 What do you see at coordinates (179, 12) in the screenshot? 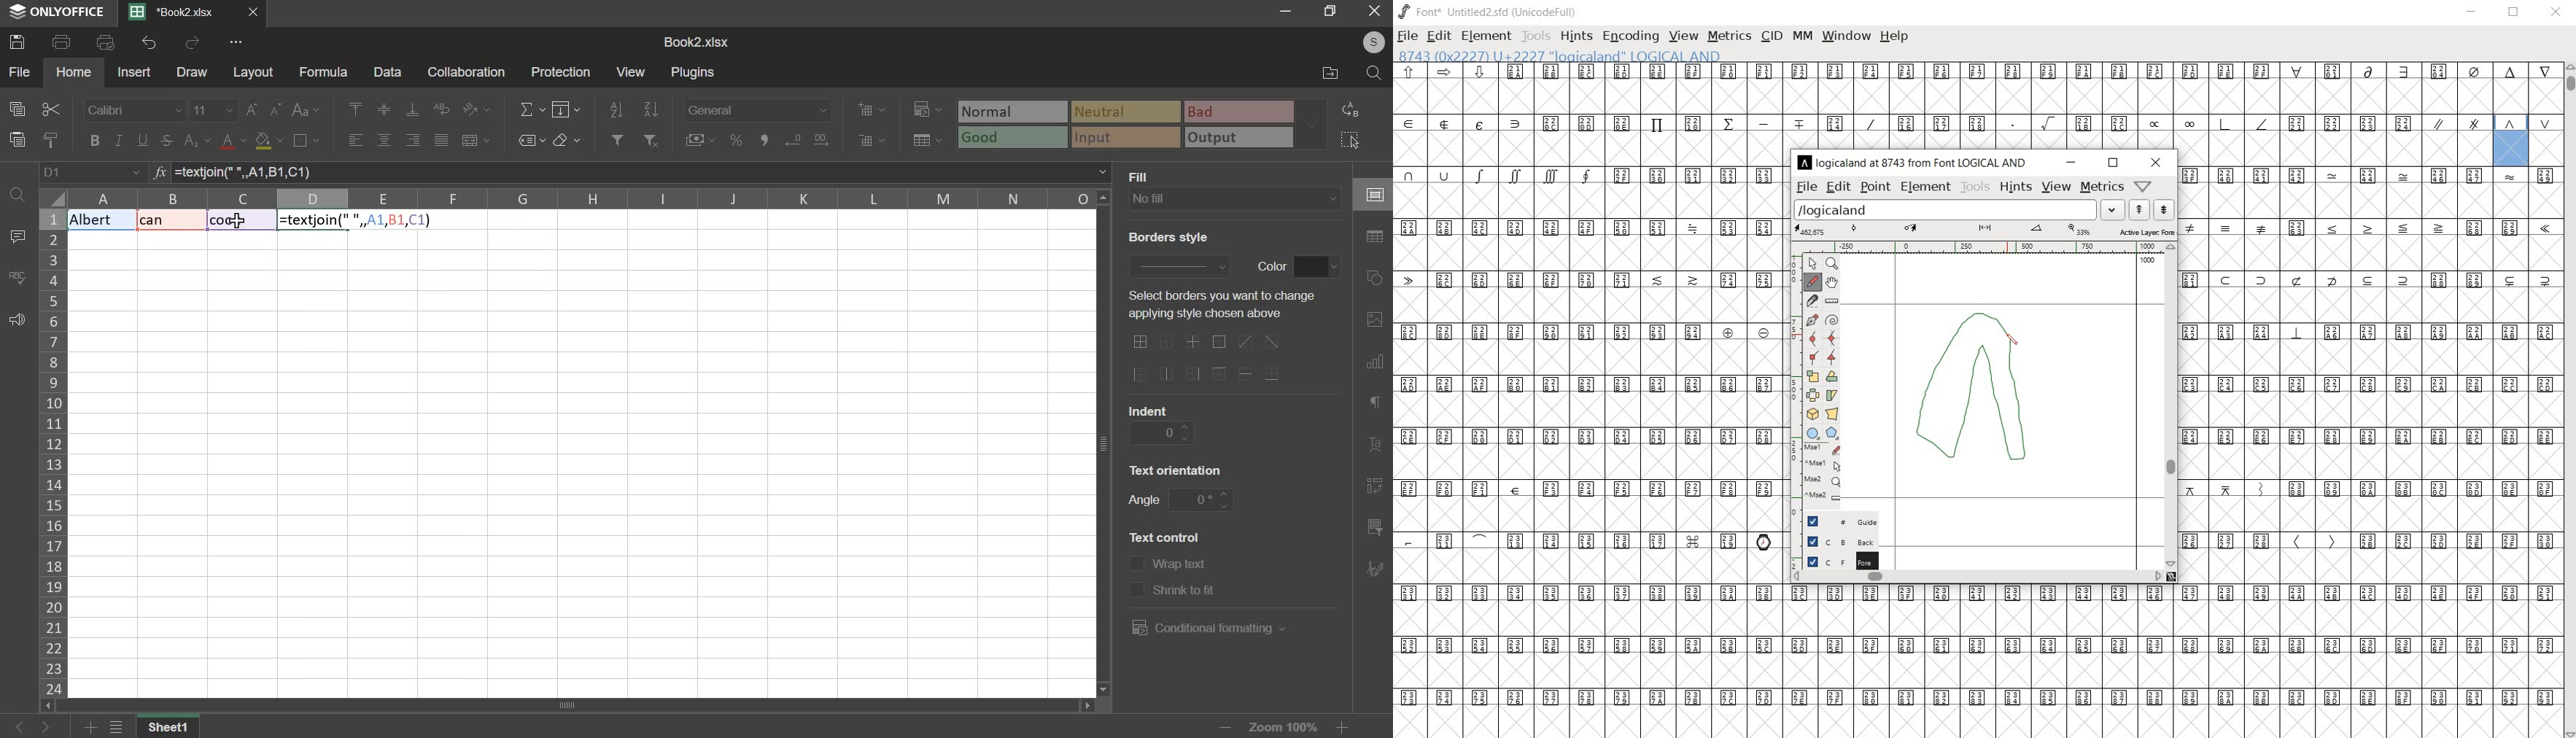
I see `Current sheets` at bounding box center [179, 12].